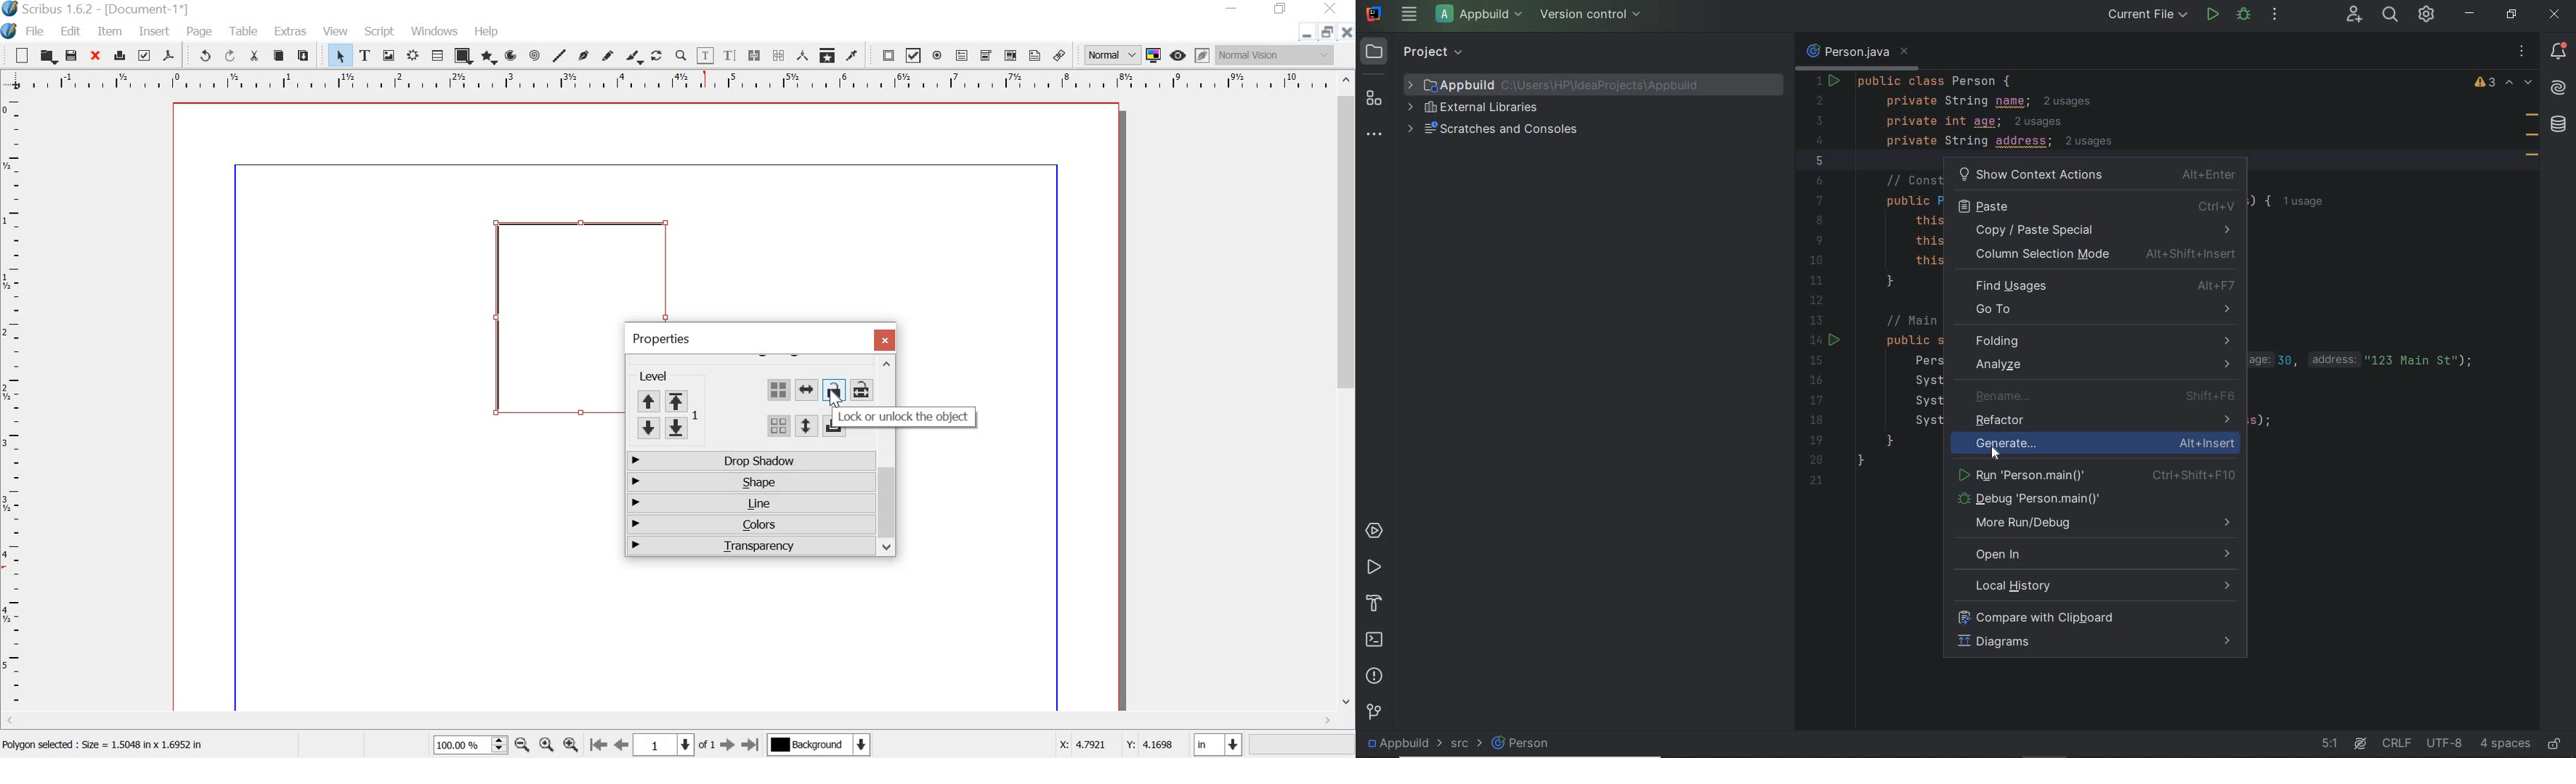 This screenshot has height=784, width=2576. What do you see at coordinates (489, 32) in the screenshot?
I see `help` at bounding box center [489, 32].